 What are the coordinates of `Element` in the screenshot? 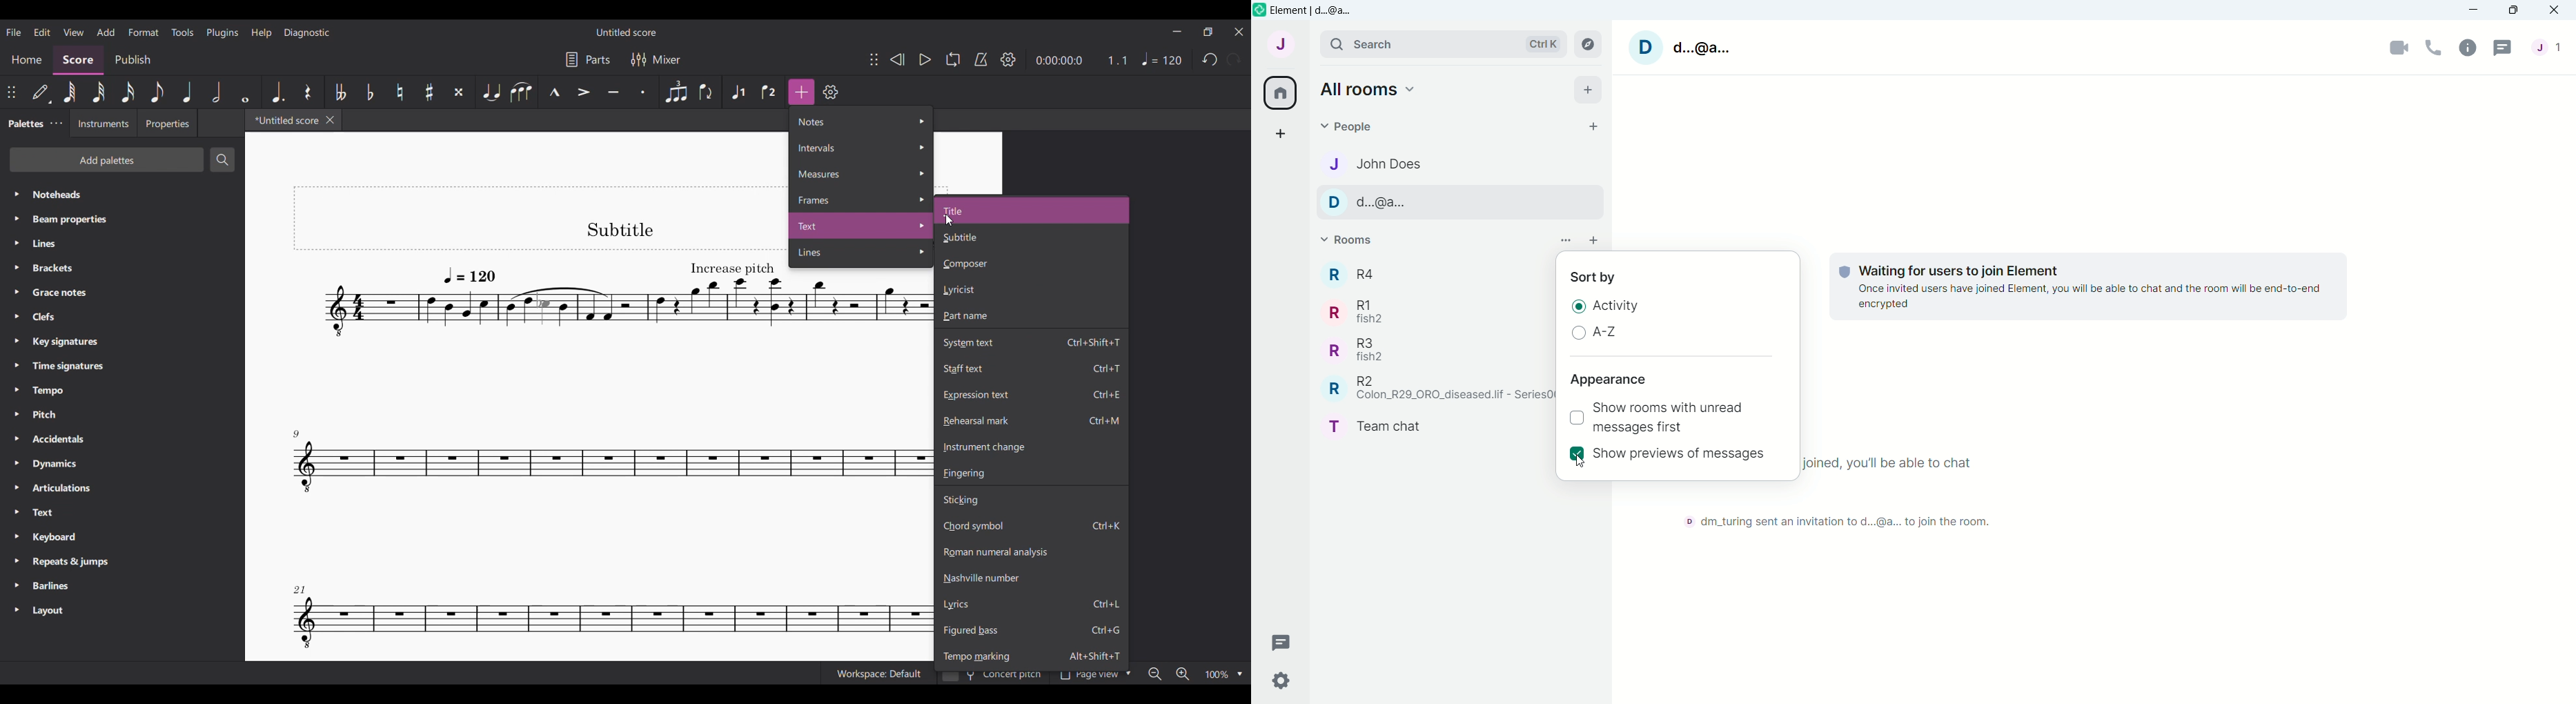 It's located at (1316, 10).